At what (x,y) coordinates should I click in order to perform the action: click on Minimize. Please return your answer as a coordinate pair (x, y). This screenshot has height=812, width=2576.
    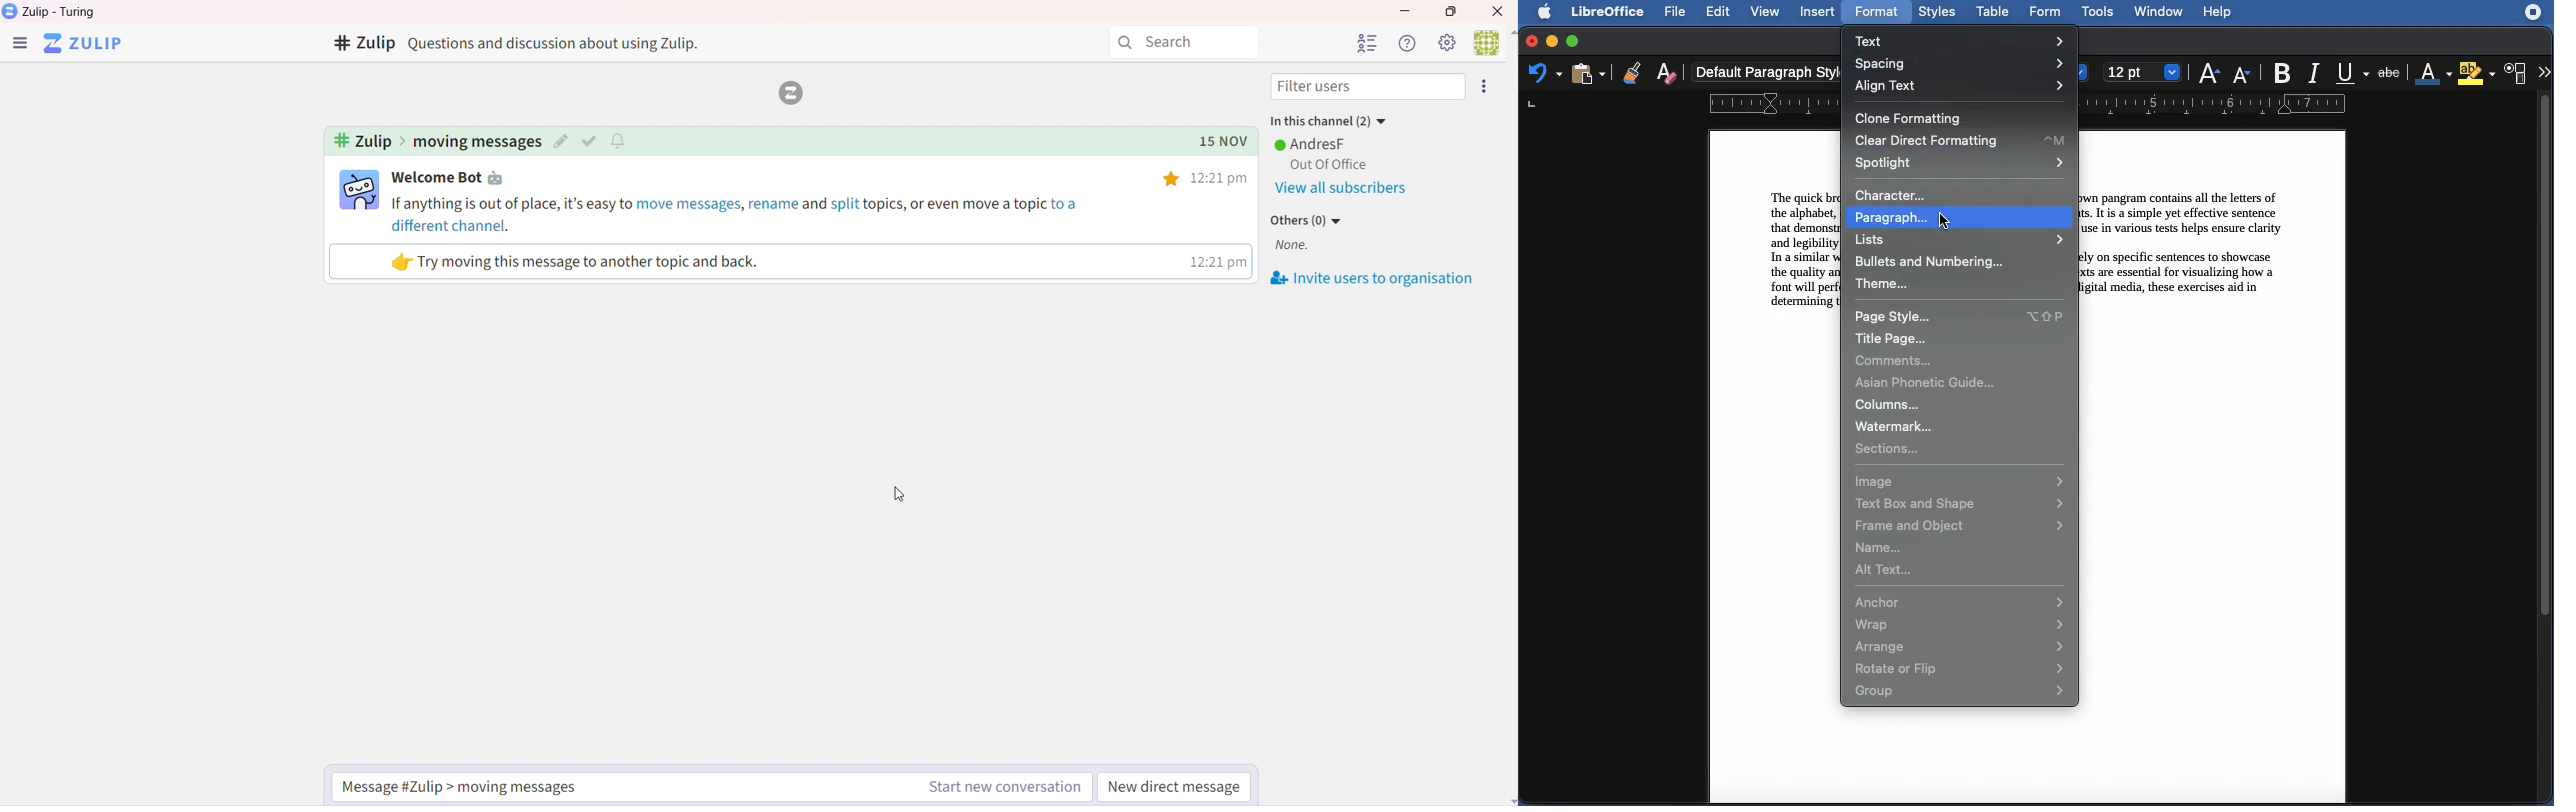
    Looking at the image, I should click on (1403, 9).